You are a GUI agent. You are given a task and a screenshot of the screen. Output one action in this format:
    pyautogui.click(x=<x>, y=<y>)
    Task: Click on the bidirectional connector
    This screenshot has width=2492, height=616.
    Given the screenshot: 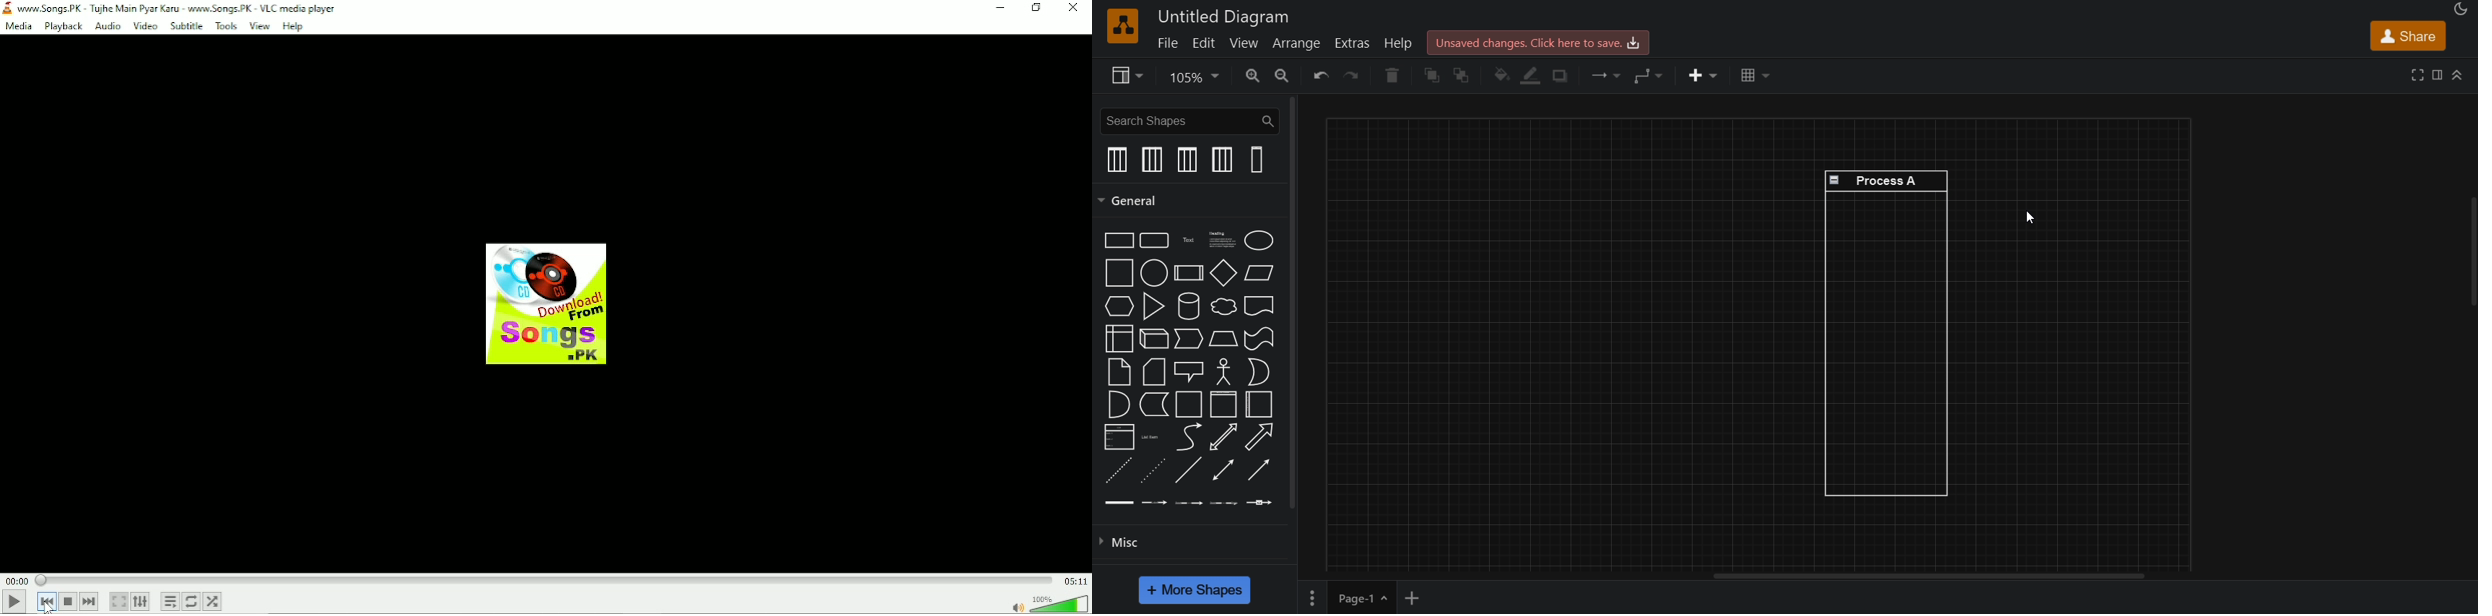 What is the action you would take?
    pyautogui.click(x=1223, y=473)
    